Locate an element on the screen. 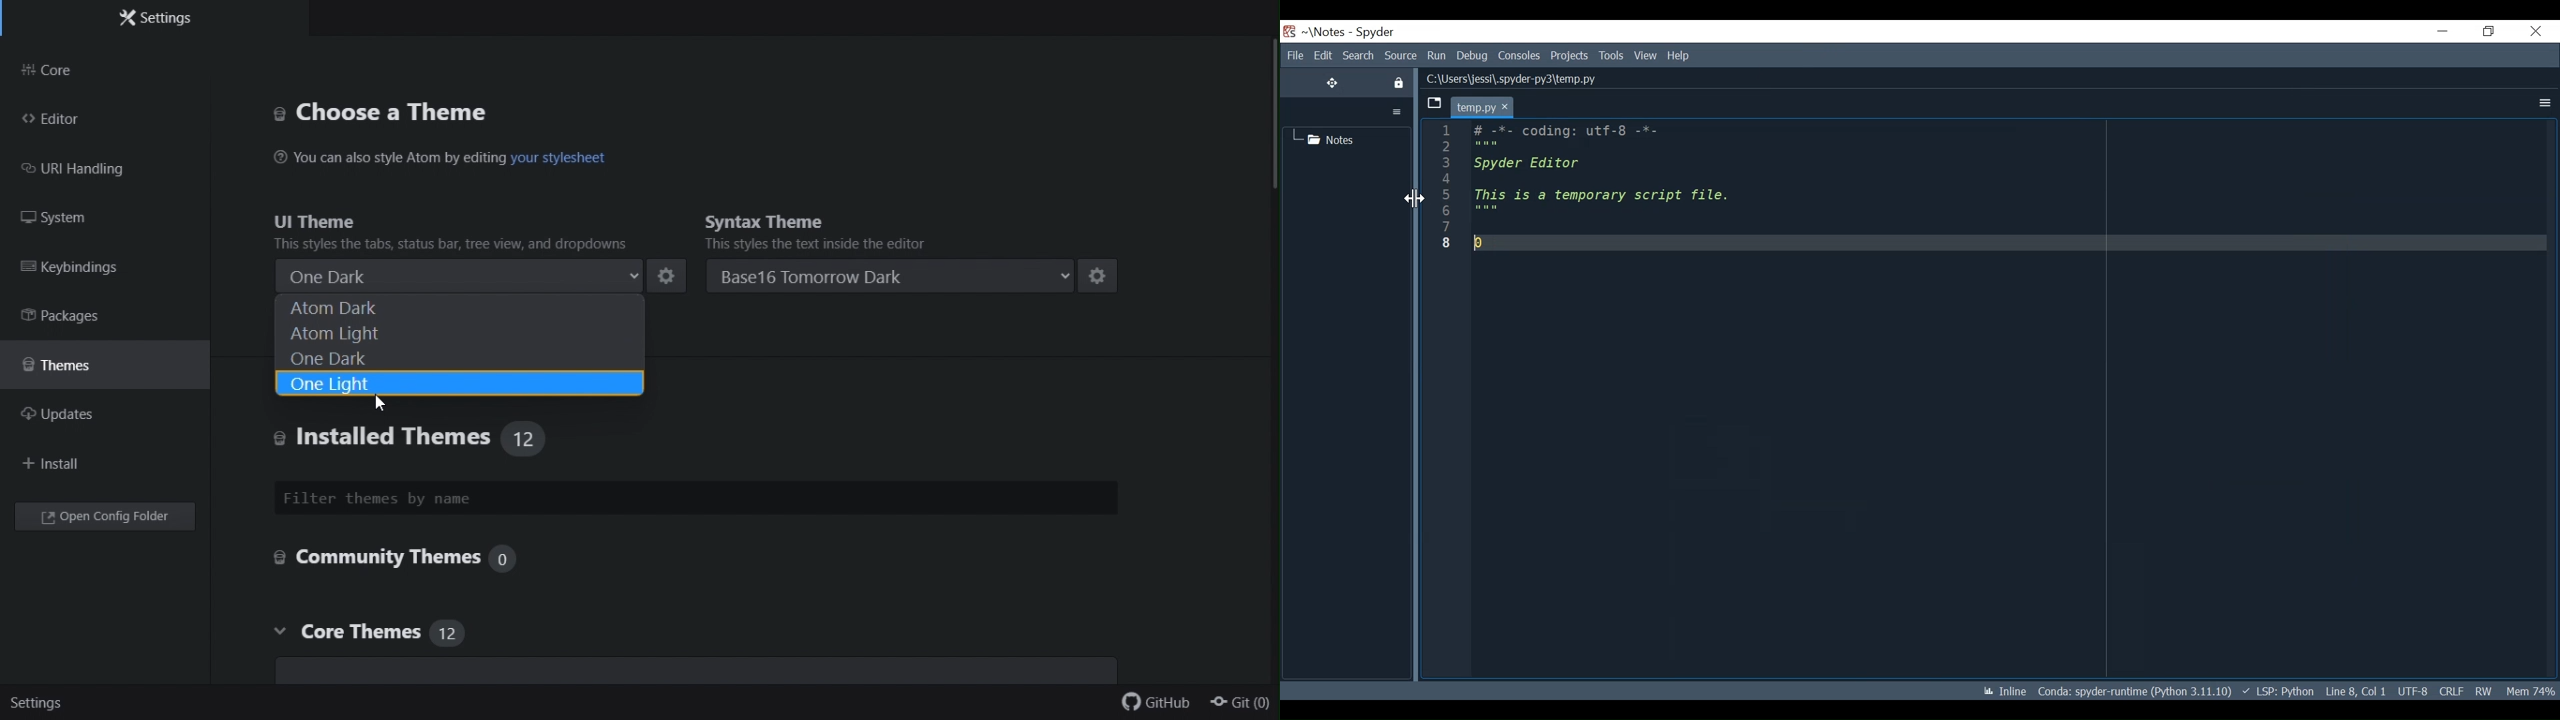 This screenshot has height=728, width=2576. Browse Tab is located at coordinates (1434, 103).